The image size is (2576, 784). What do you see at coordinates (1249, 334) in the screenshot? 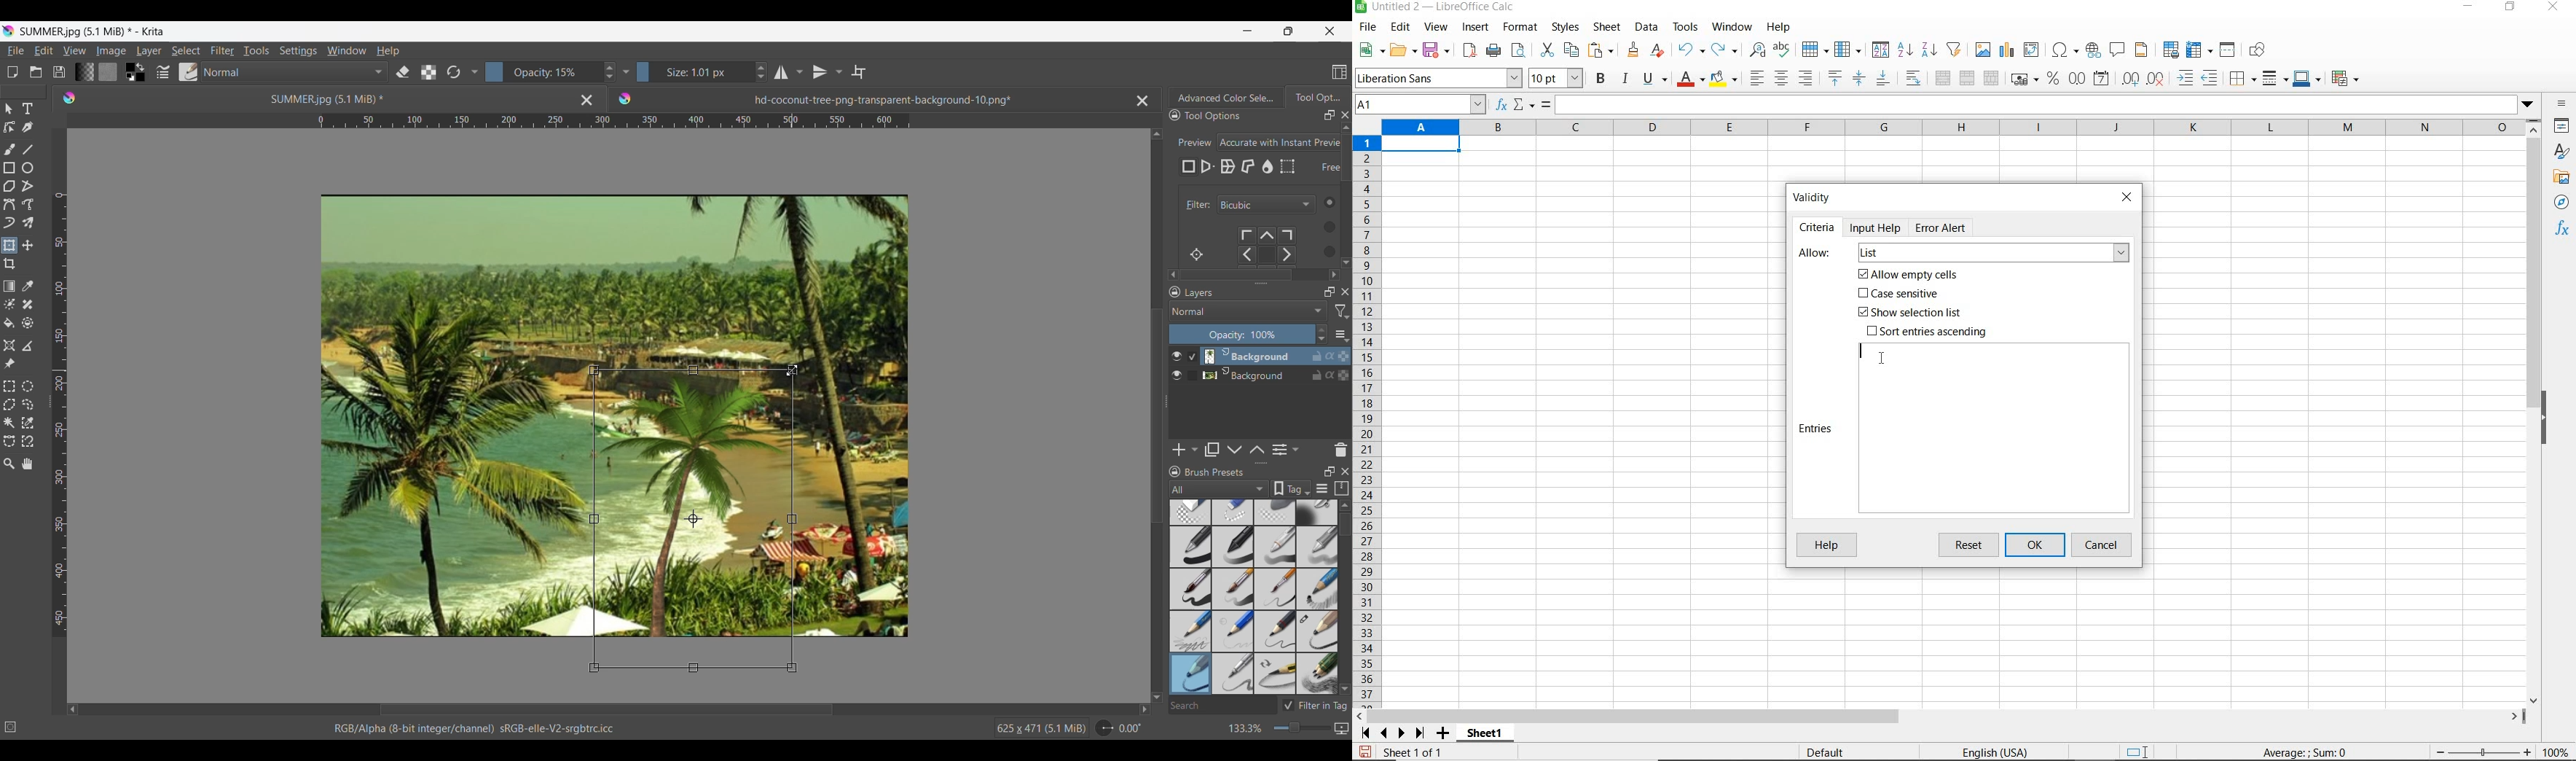
I see `Increase/Decrease opacity` at bounding box center [1249, 334].